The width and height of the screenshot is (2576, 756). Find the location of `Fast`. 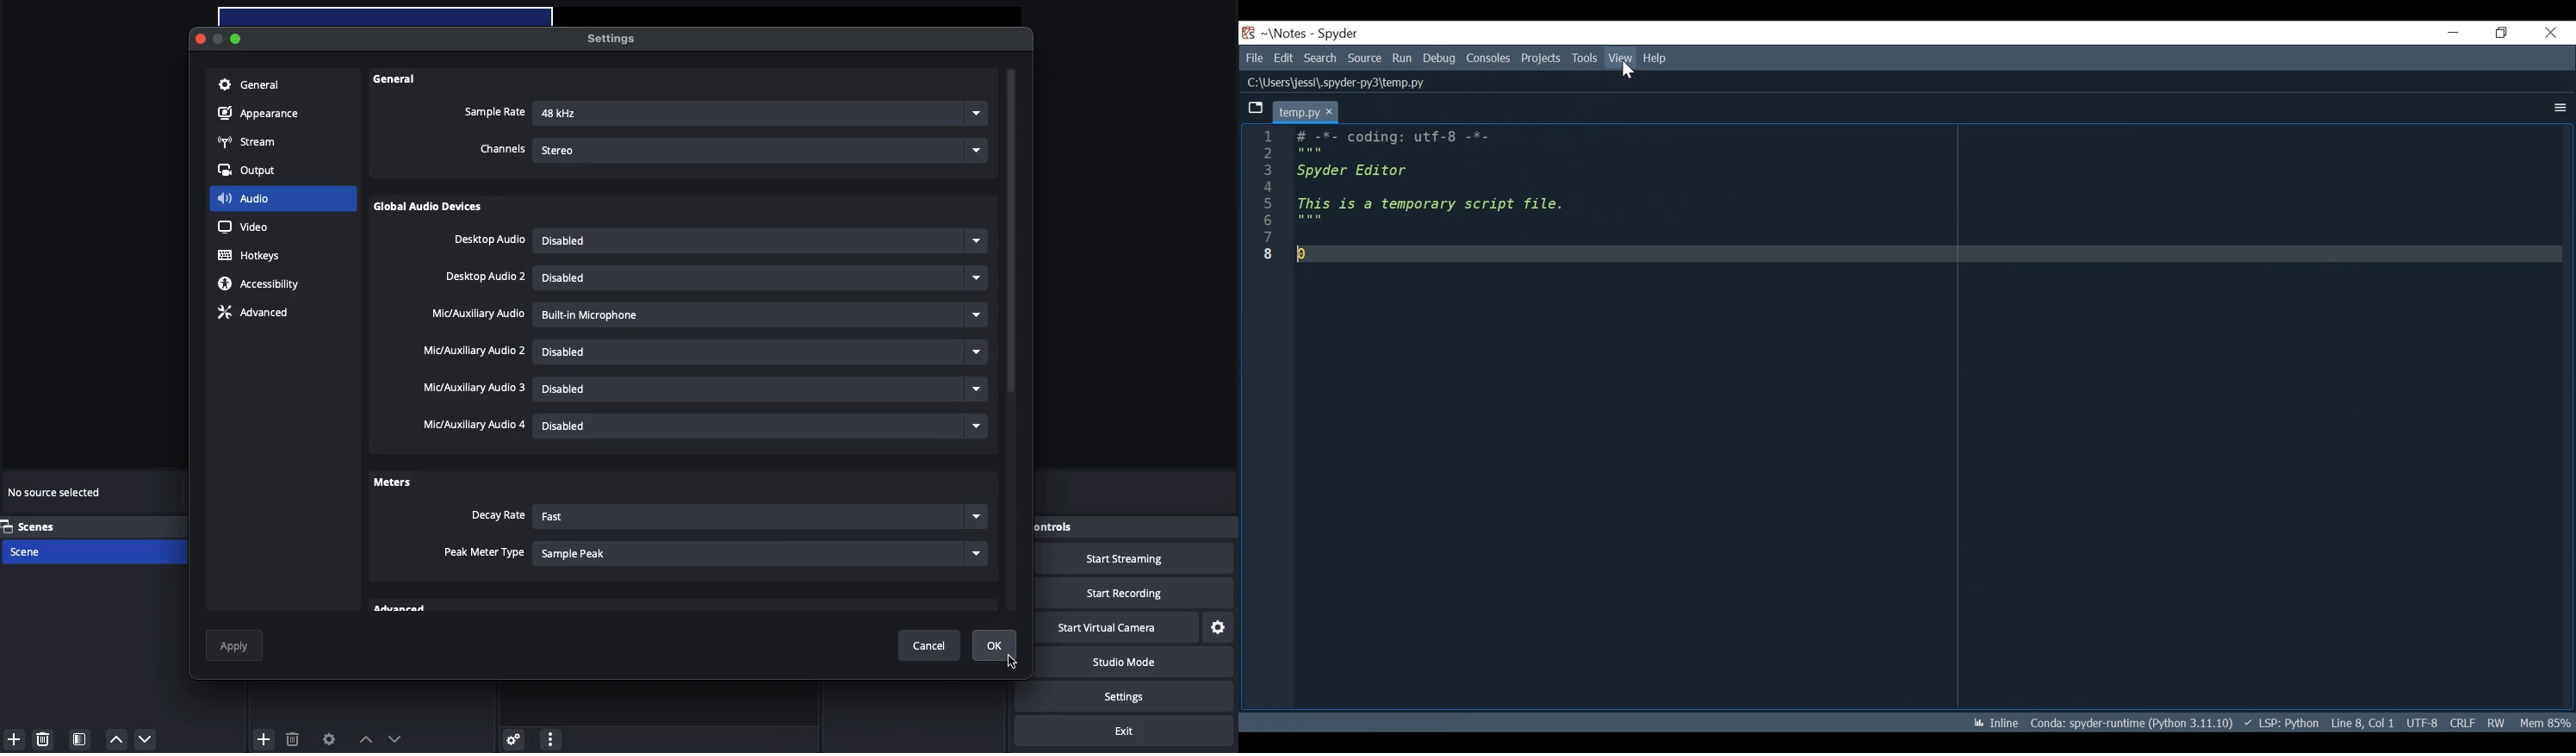

Fast is located at coordinates (758, 518).